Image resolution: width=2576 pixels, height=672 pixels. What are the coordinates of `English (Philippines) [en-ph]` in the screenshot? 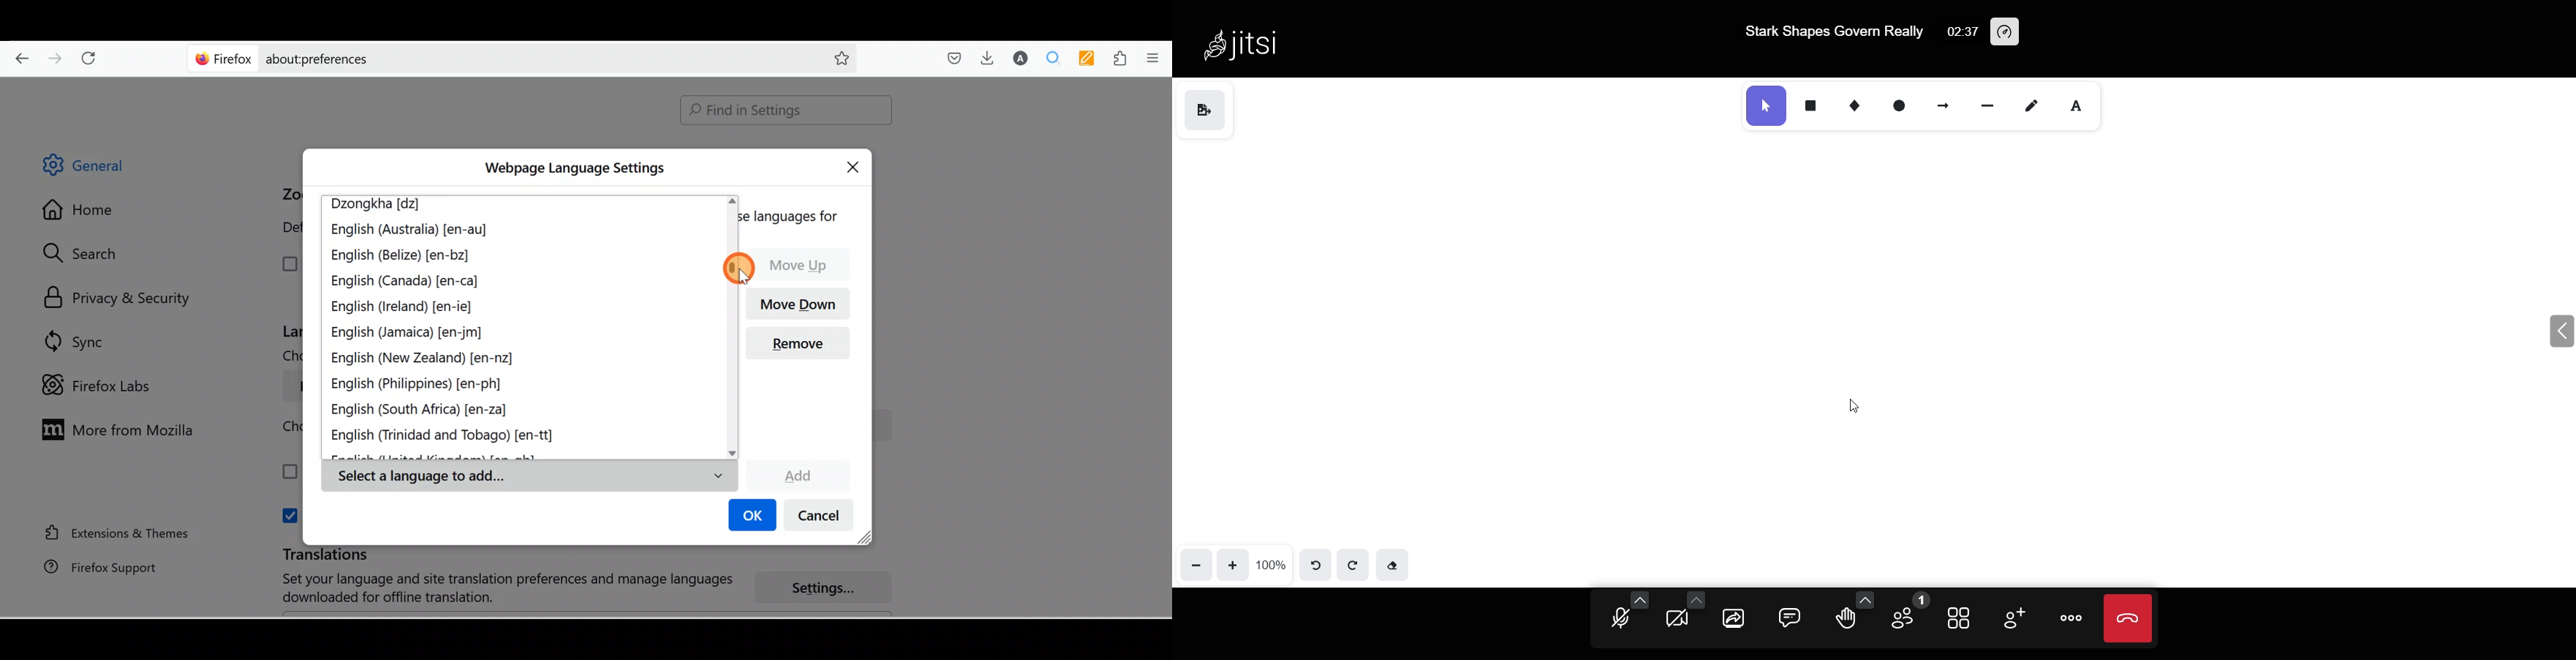 It's located at (418, 386).